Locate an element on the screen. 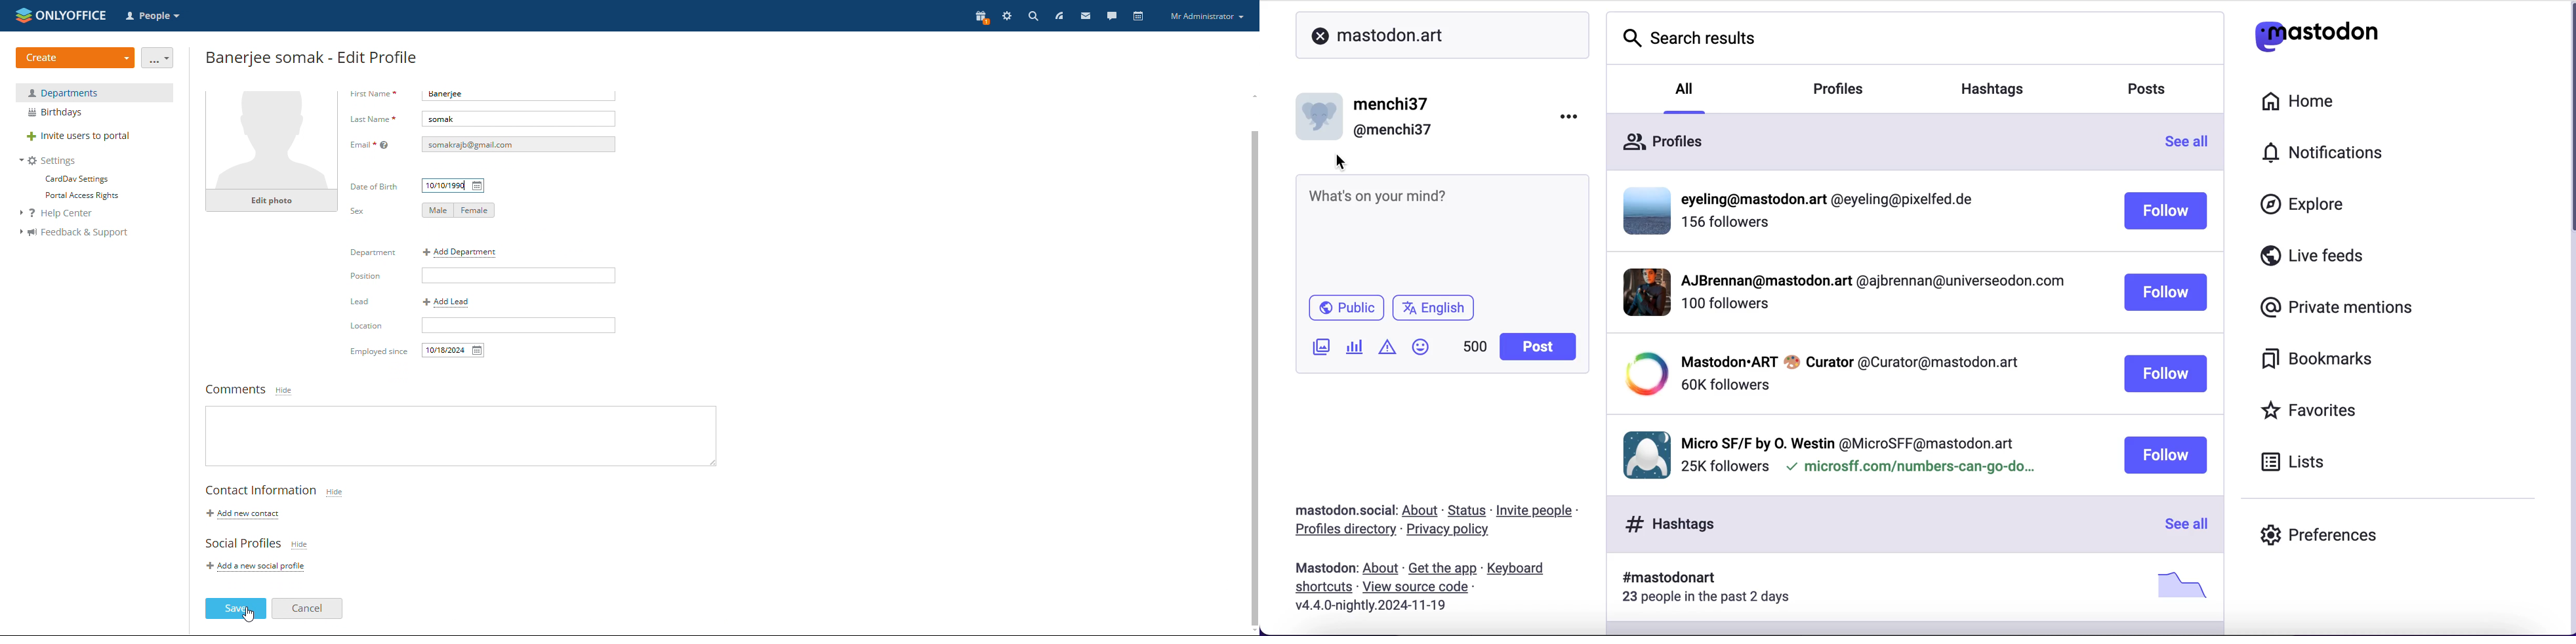  Location is located at coordinates (372, 352).